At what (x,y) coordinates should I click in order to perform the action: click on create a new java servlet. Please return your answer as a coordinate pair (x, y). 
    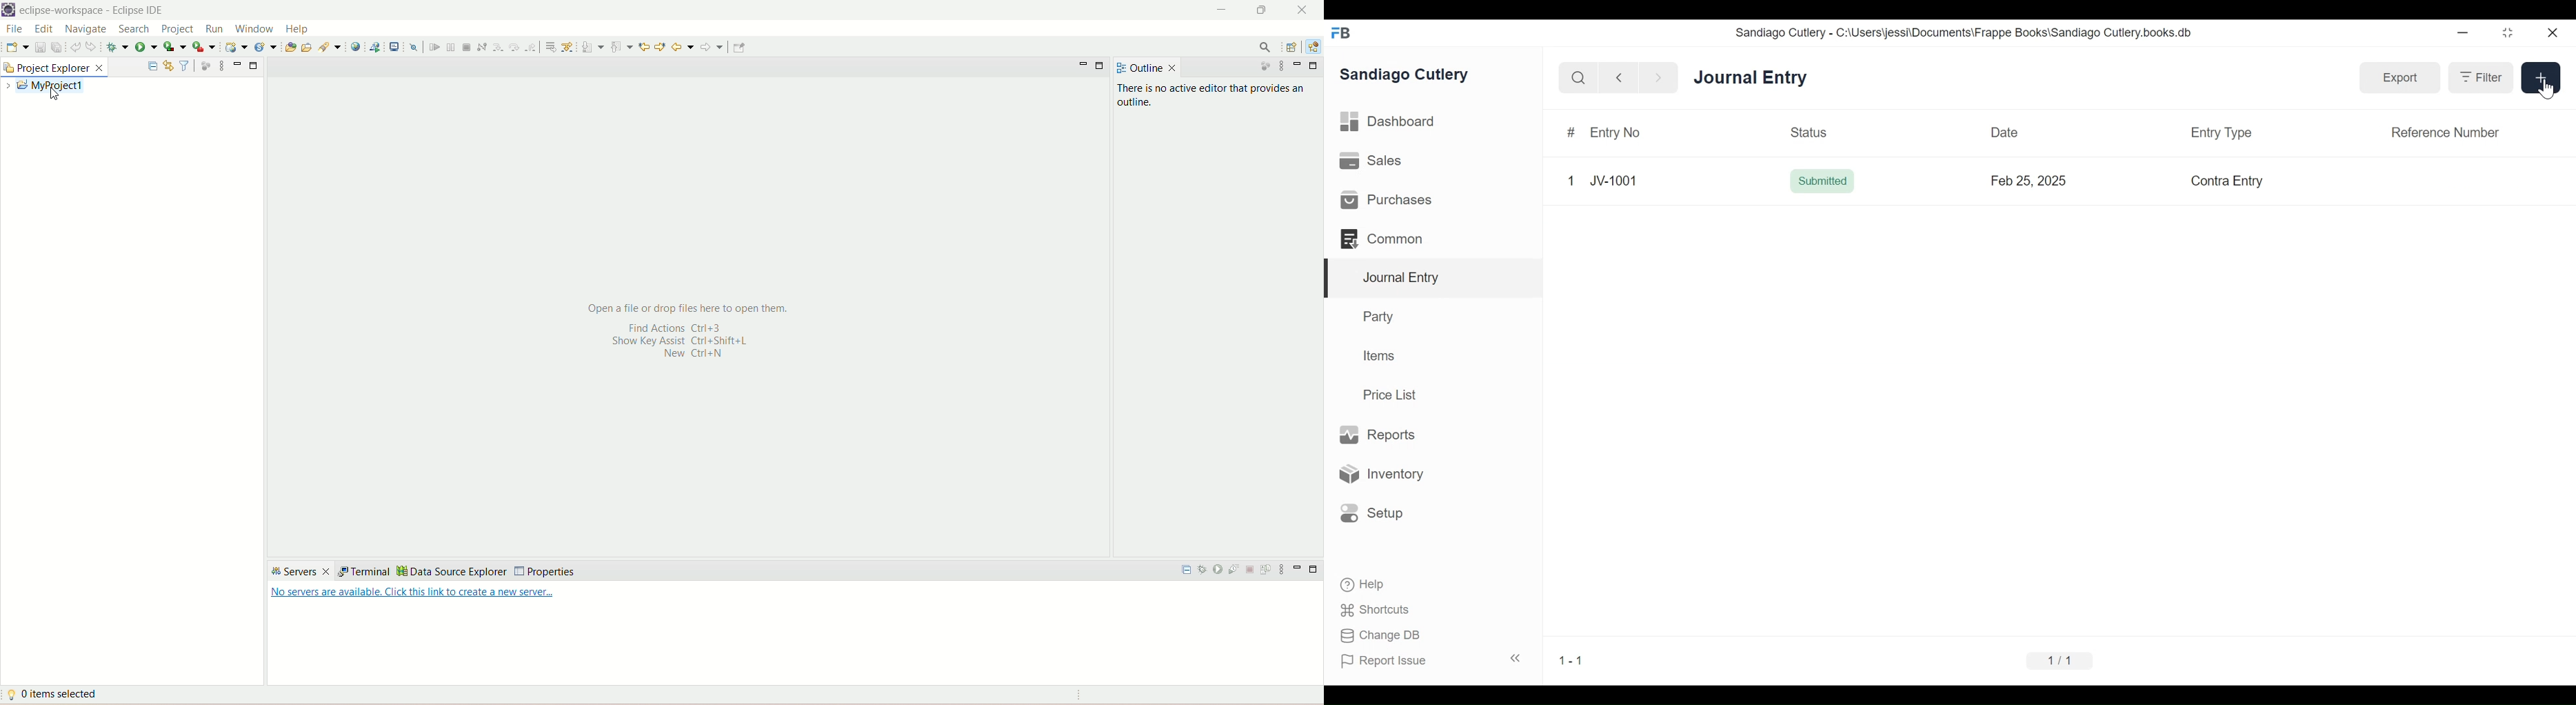
    Looking at the image, I should click on (265, 47).